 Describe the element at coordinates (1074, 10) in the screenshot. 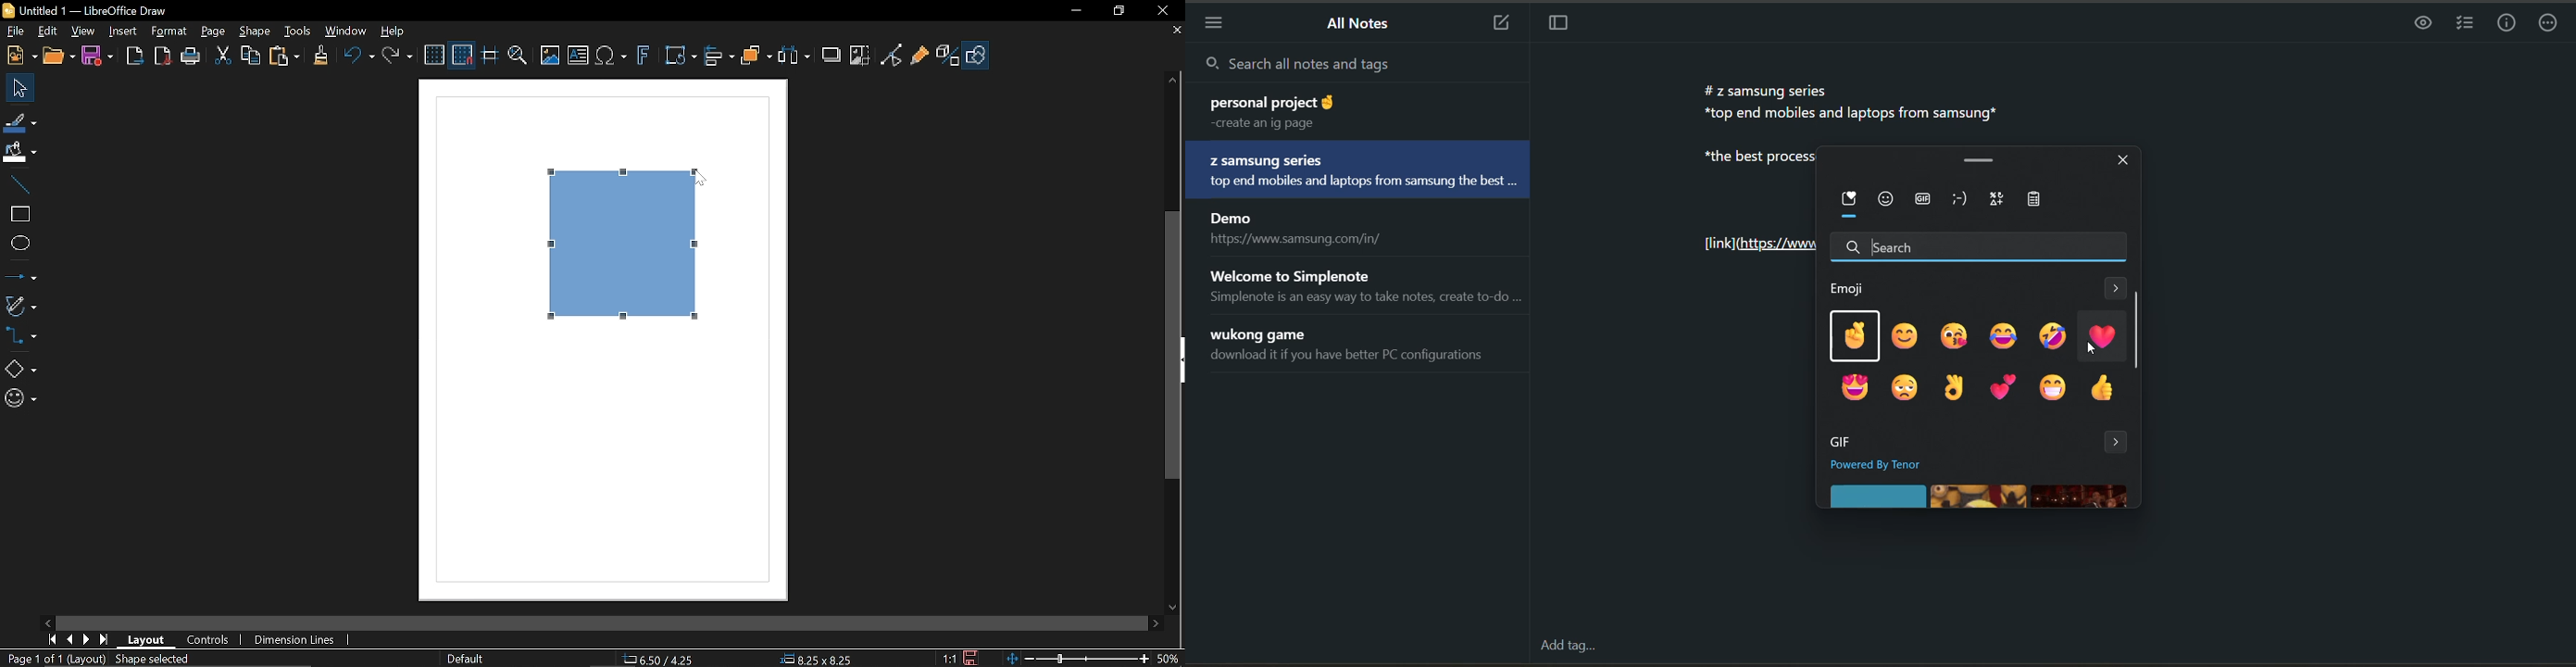

I see `Minimize` at that location.